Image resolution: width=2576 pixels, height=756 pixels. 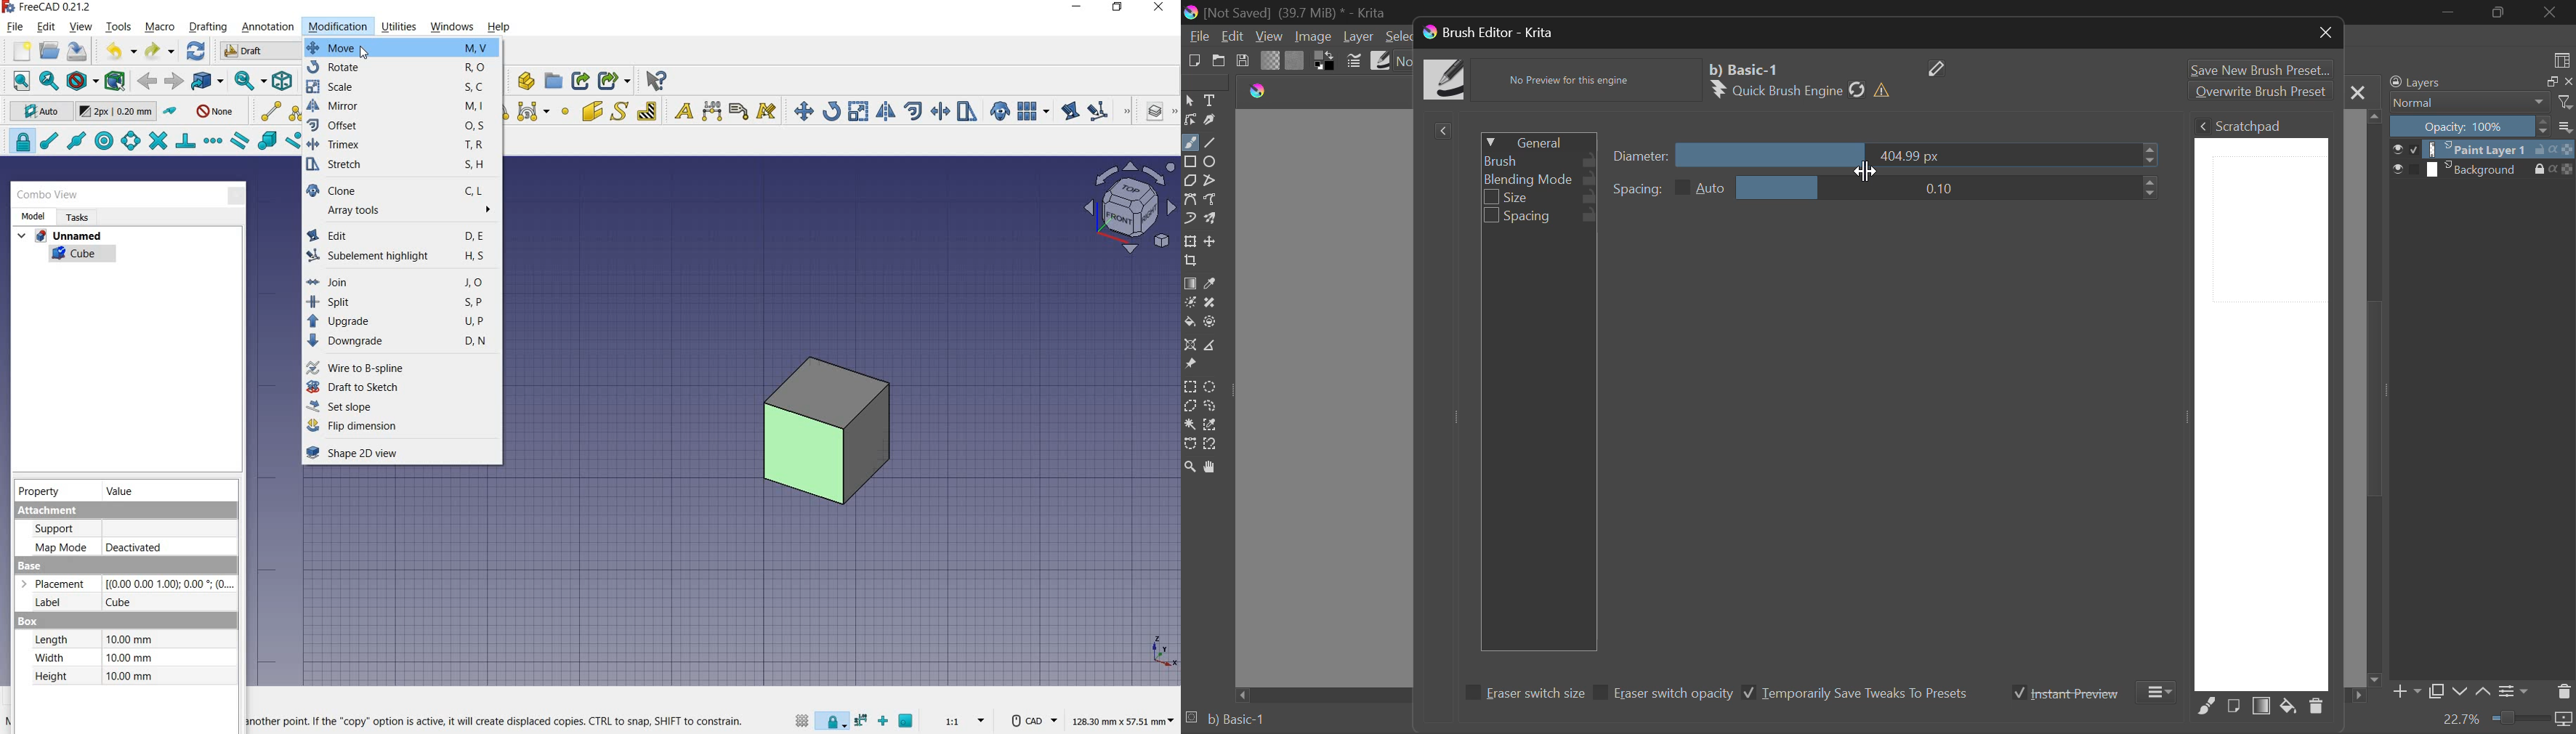 I want to click on Spacing, so click(x=1886, y=187).